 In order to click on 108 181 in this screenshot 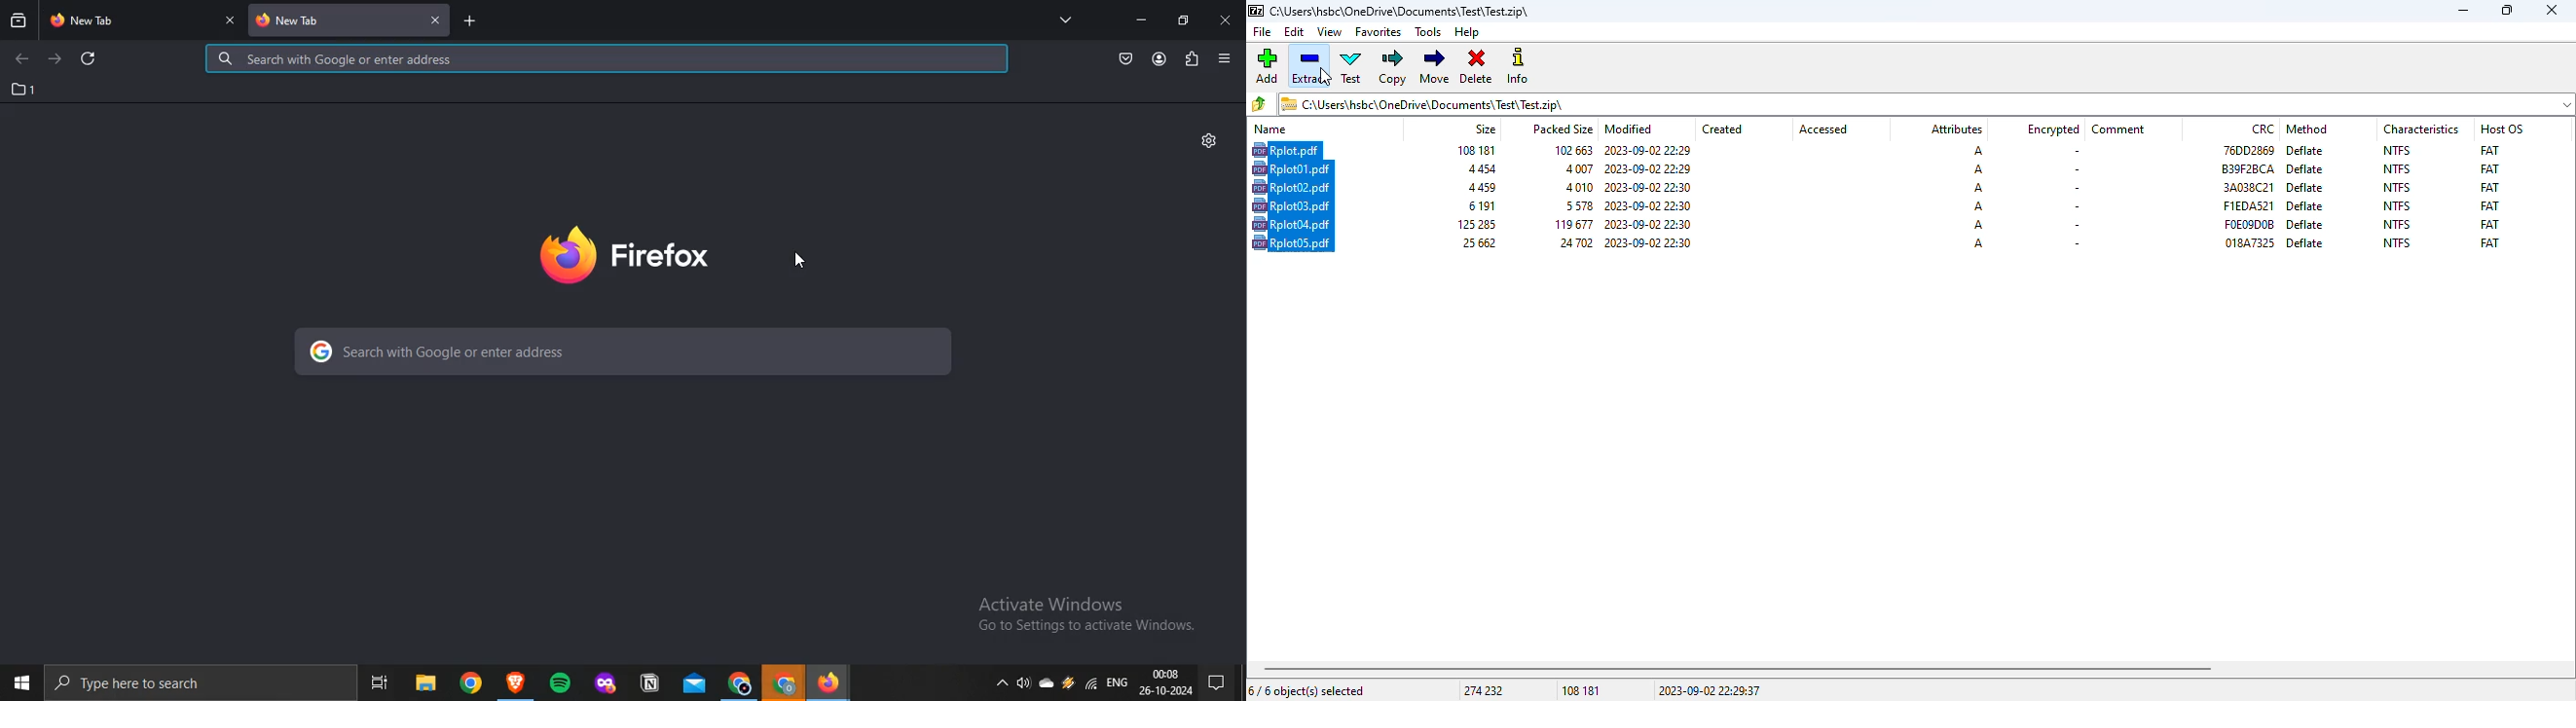, I will do `click(1581, 691)`.